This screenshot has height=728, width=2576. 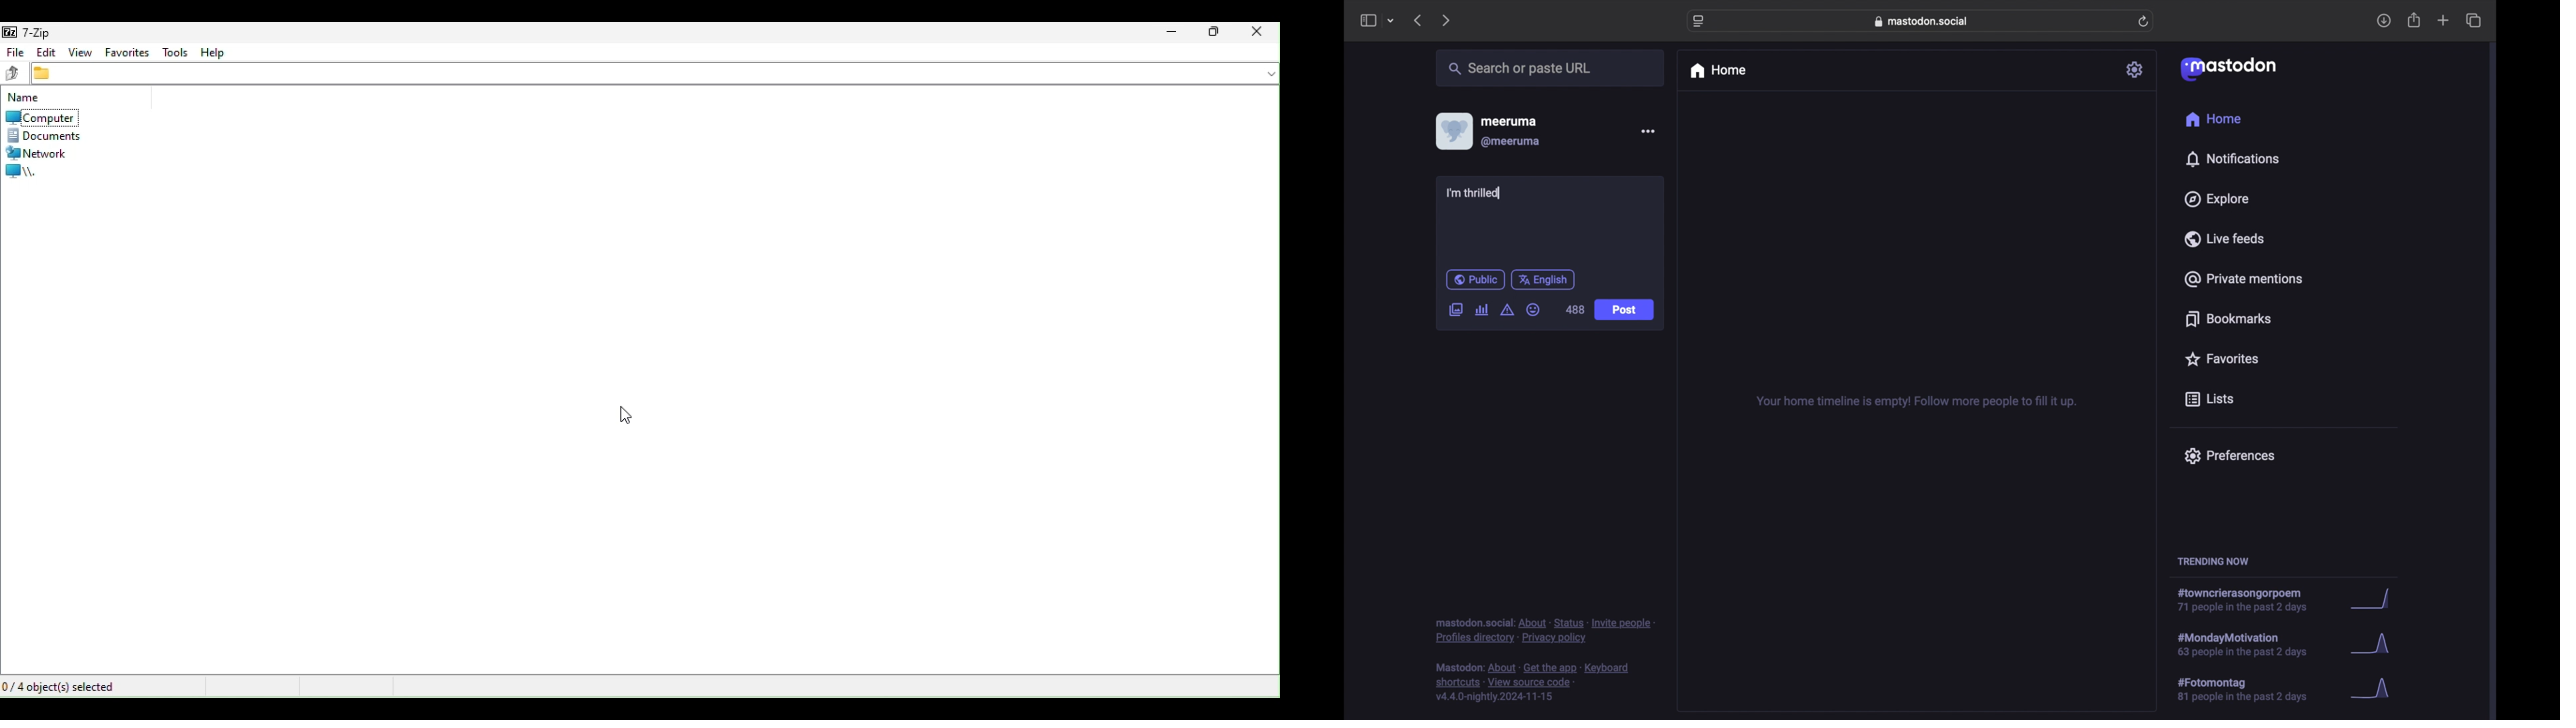 I want to click on web address, so click(x=1921, y=21).